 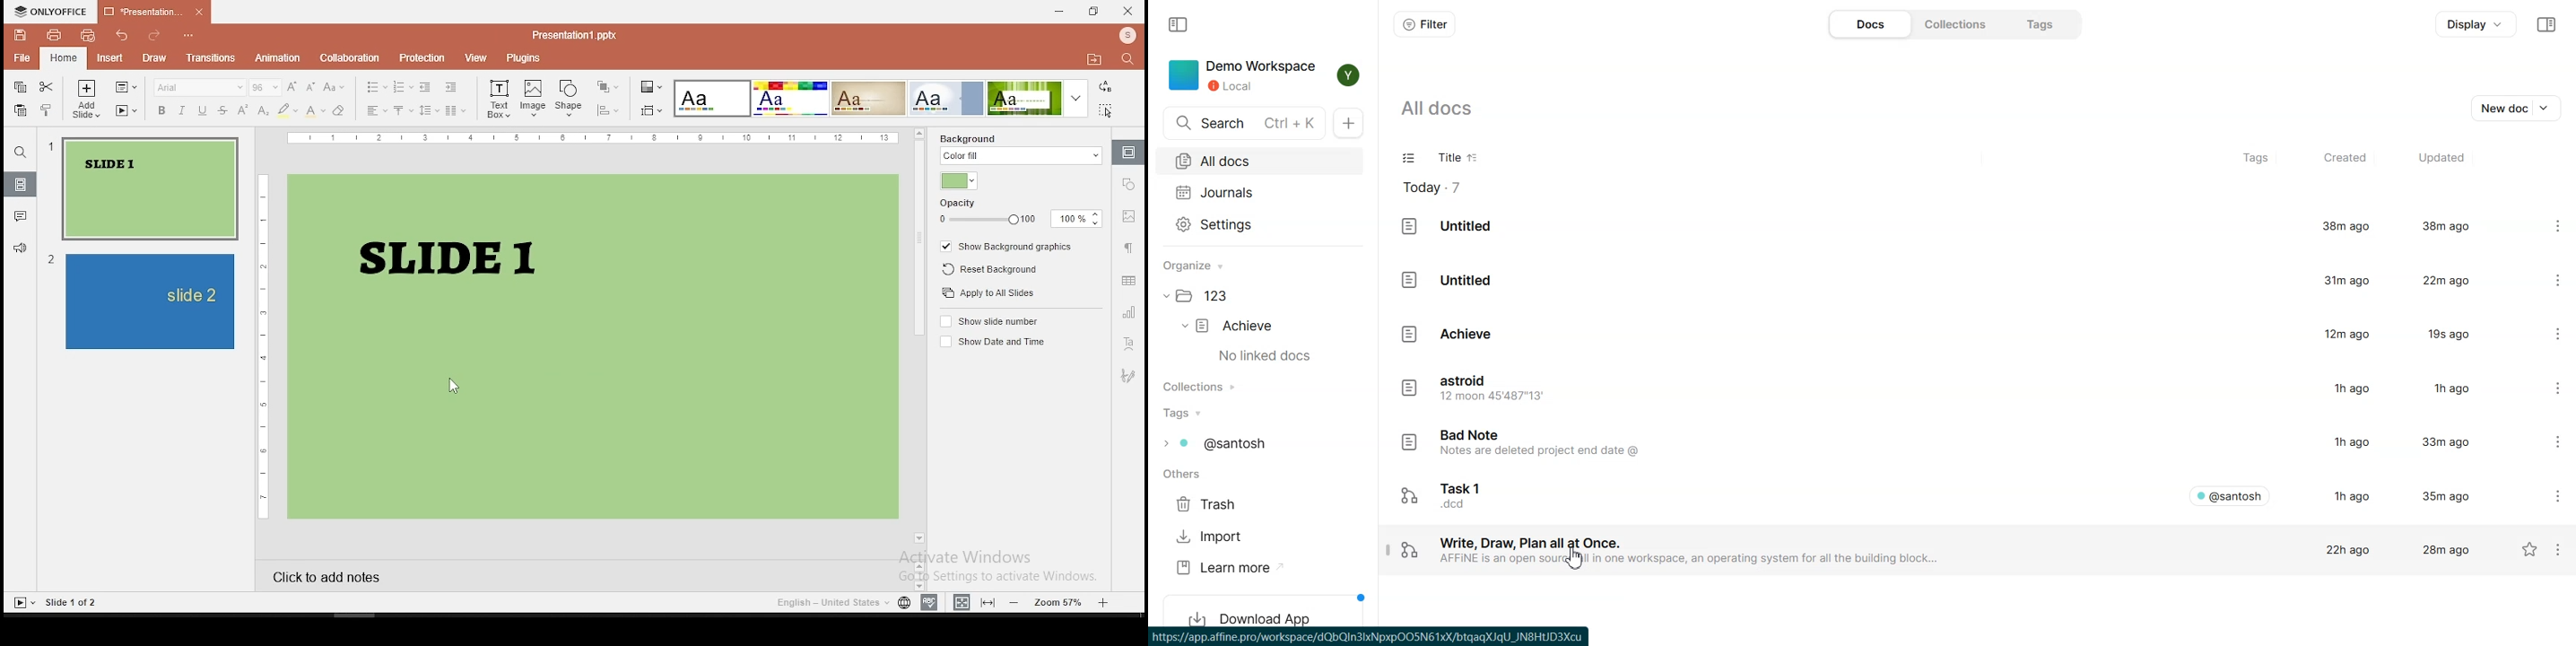 What do you see at coordinates (20, 85) in the screenshot?
I see `copy` at bounding box center [20, 85].